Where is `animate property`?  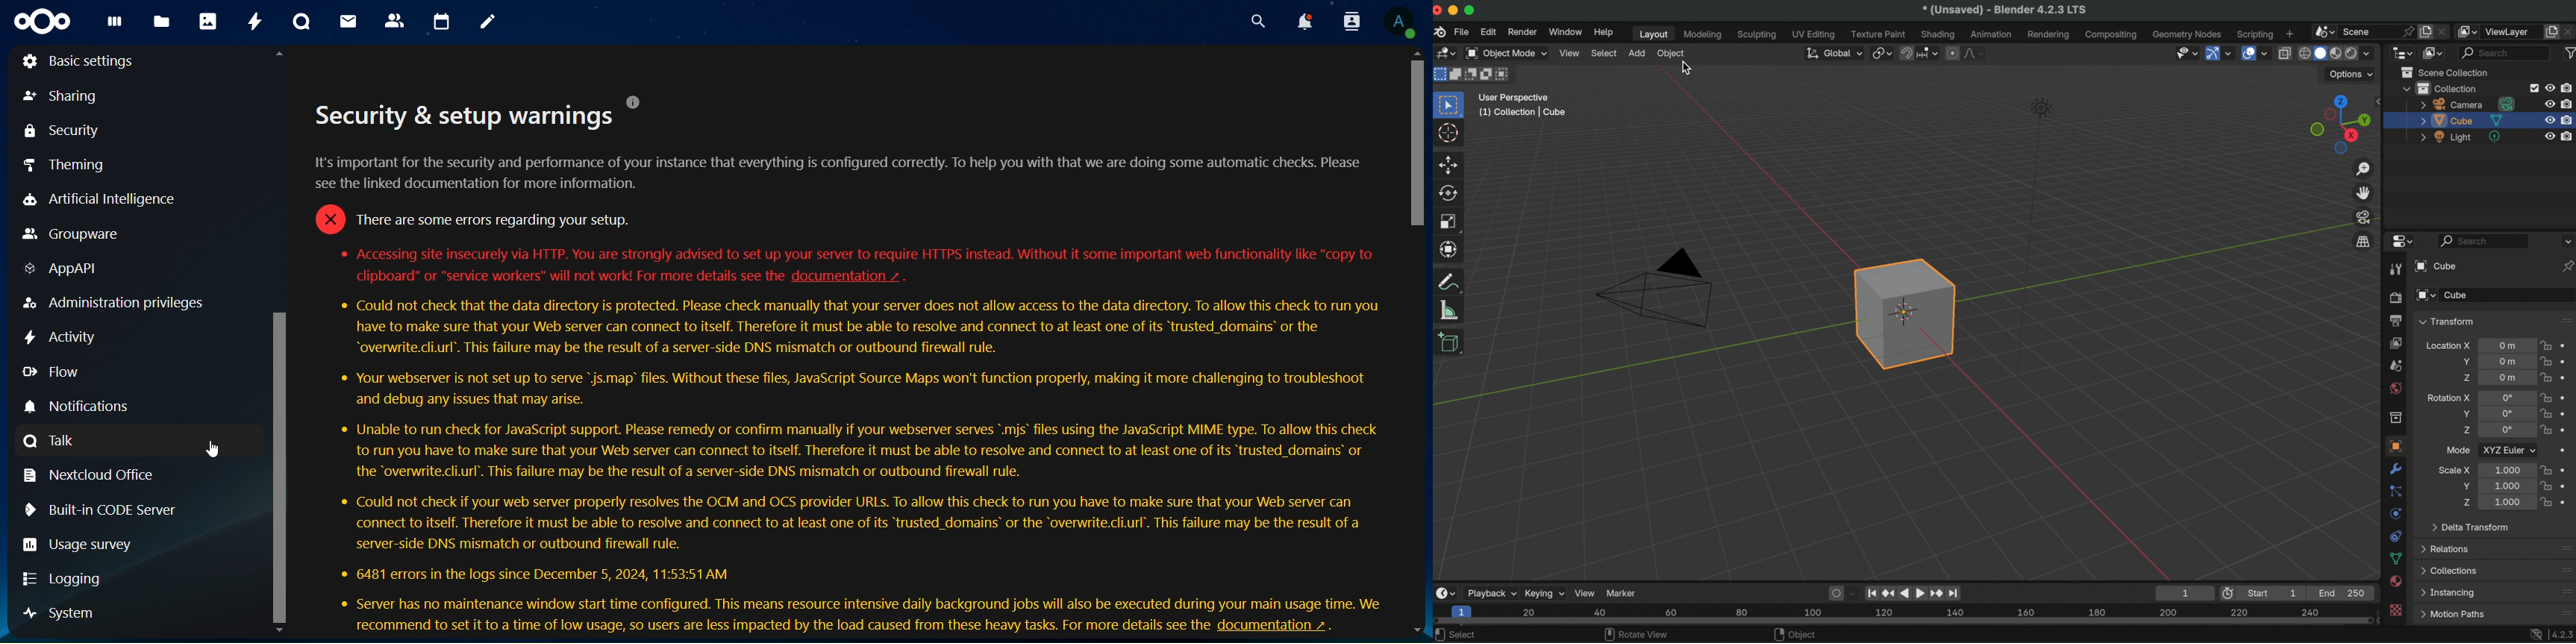 animate property is located at coordinates (2567, 501).